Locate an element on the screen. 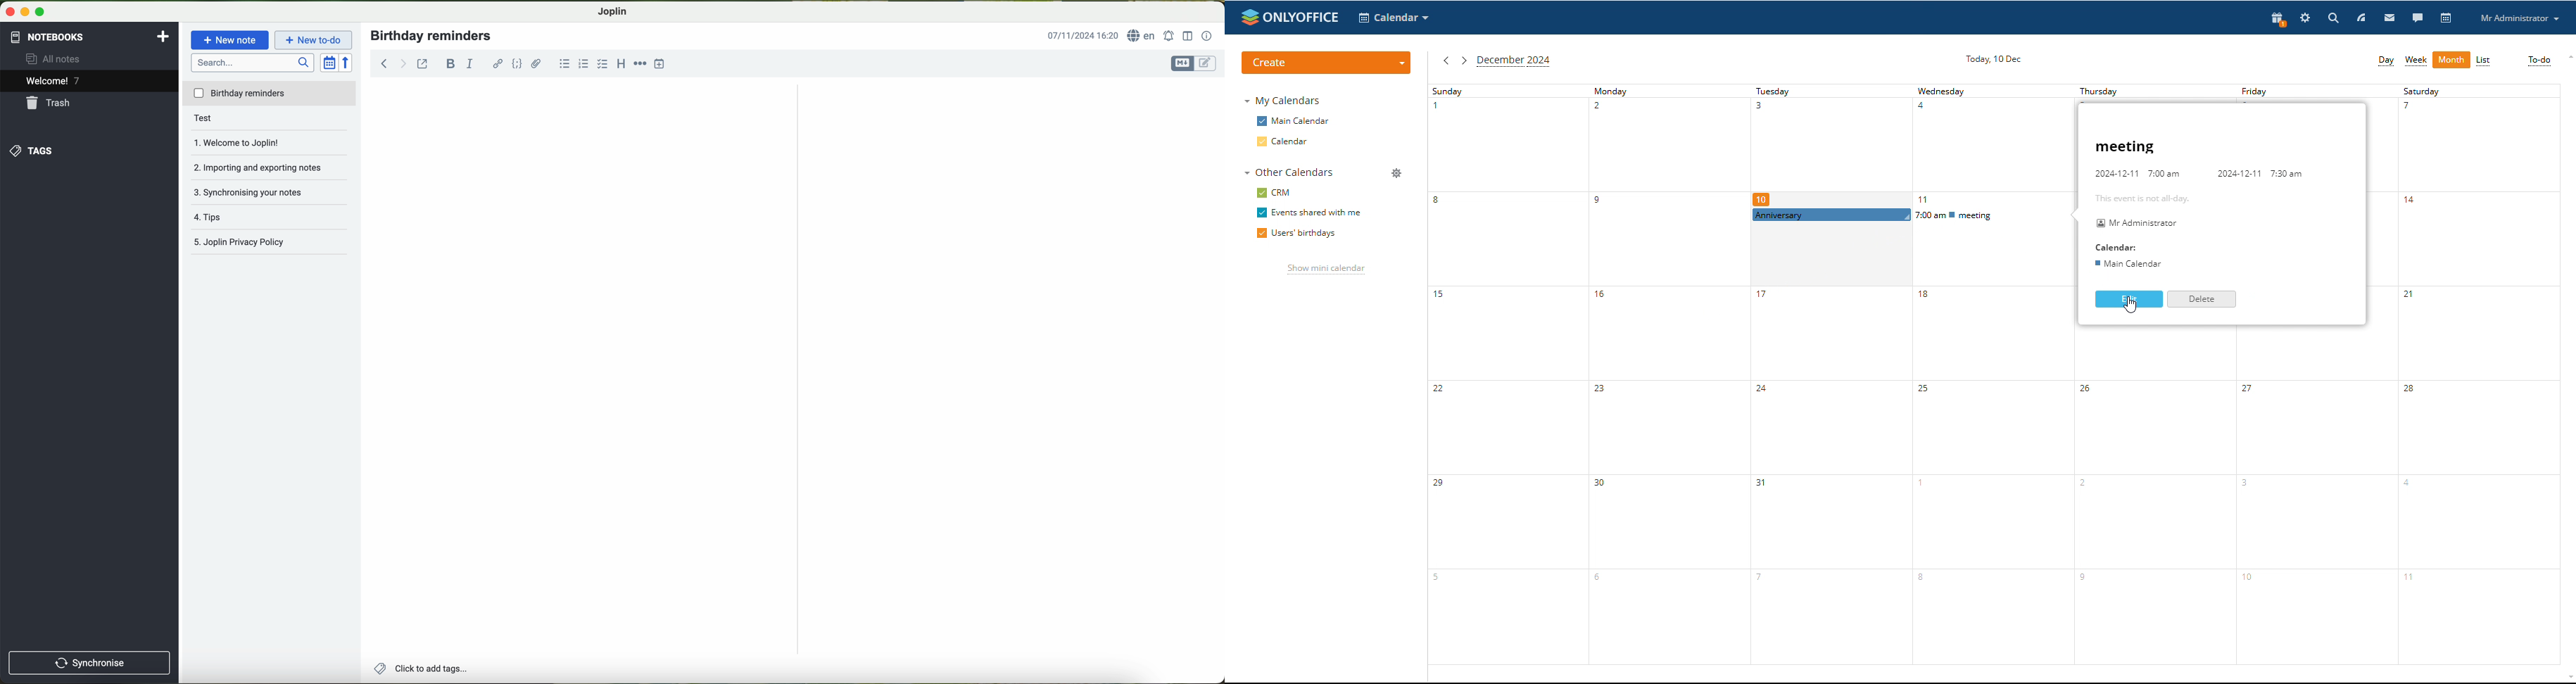 This screenshot has height=700, width=2576. scheduled events is located at coordinates (1913, 215).